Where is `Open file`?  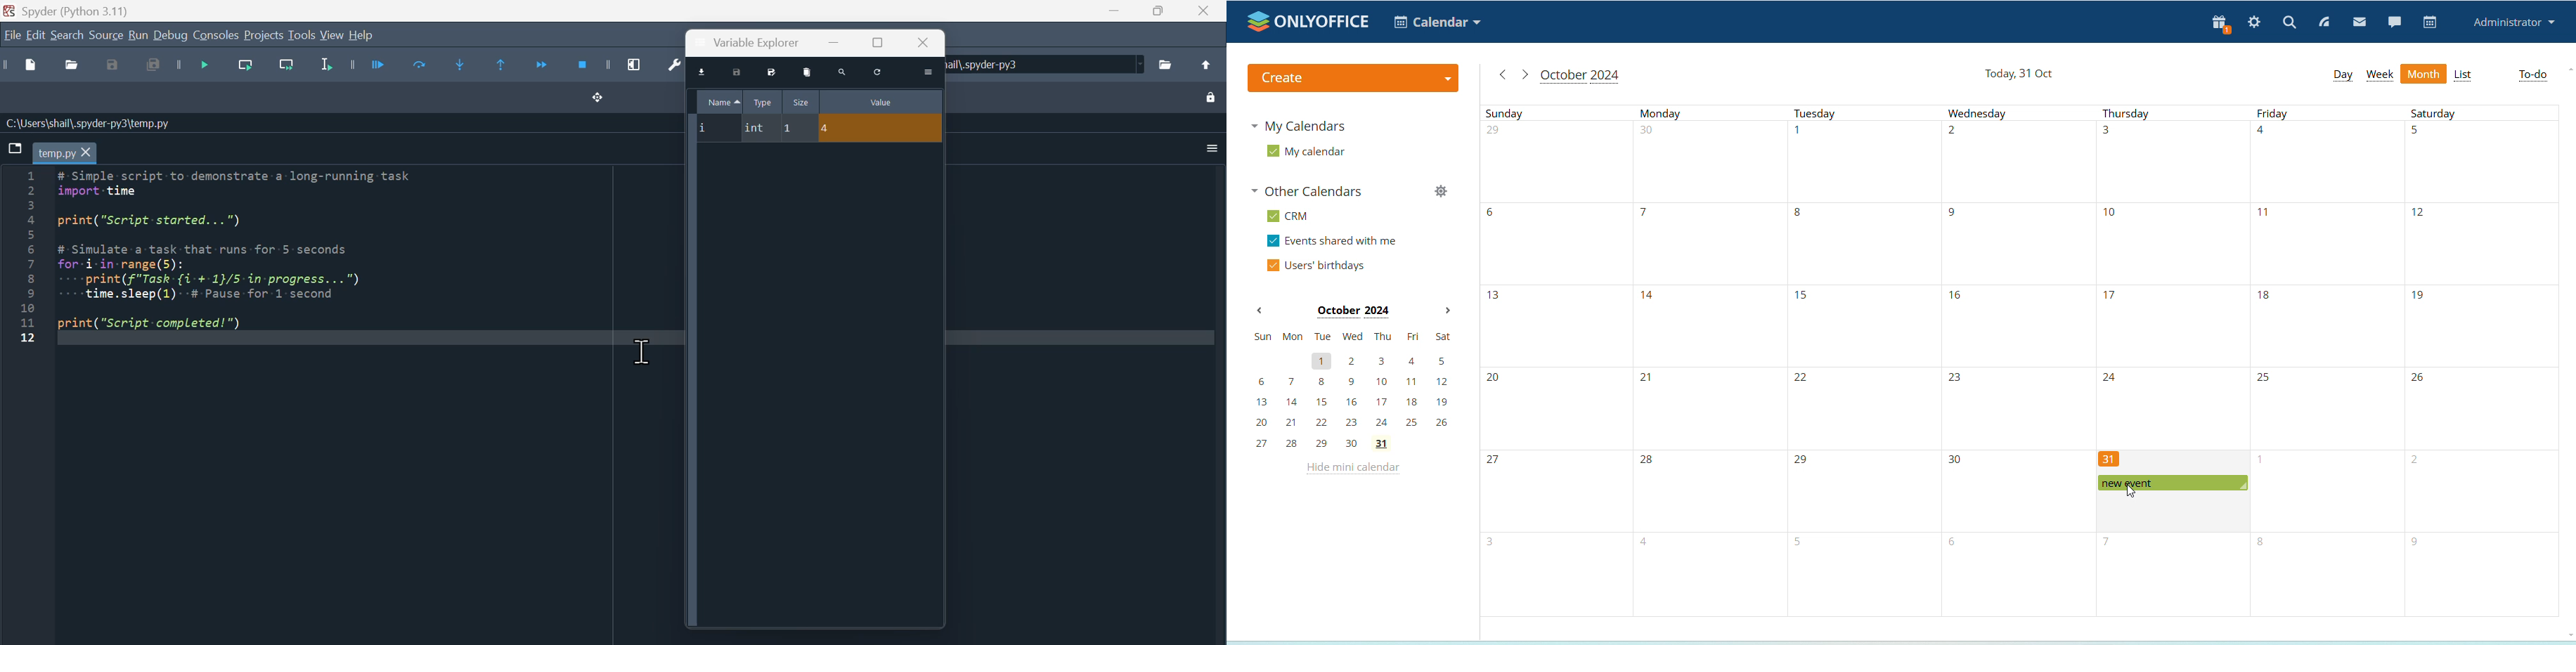
Open file is located at coordinates (70, 66).